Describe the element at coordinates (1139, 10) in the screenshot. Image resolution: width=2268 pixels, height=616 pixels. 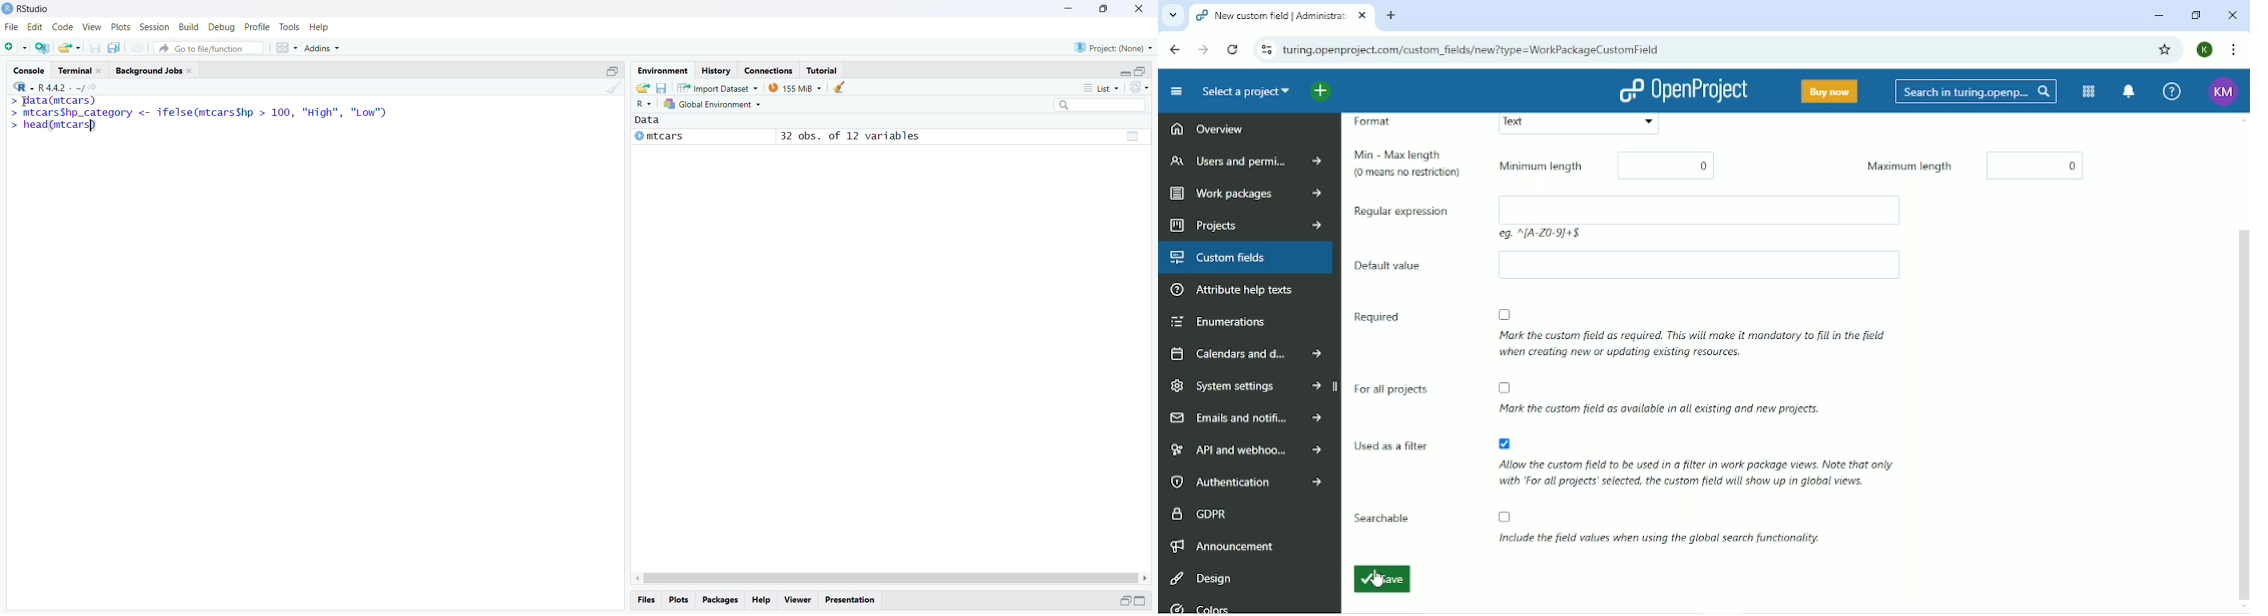
I see `Close` at that location.